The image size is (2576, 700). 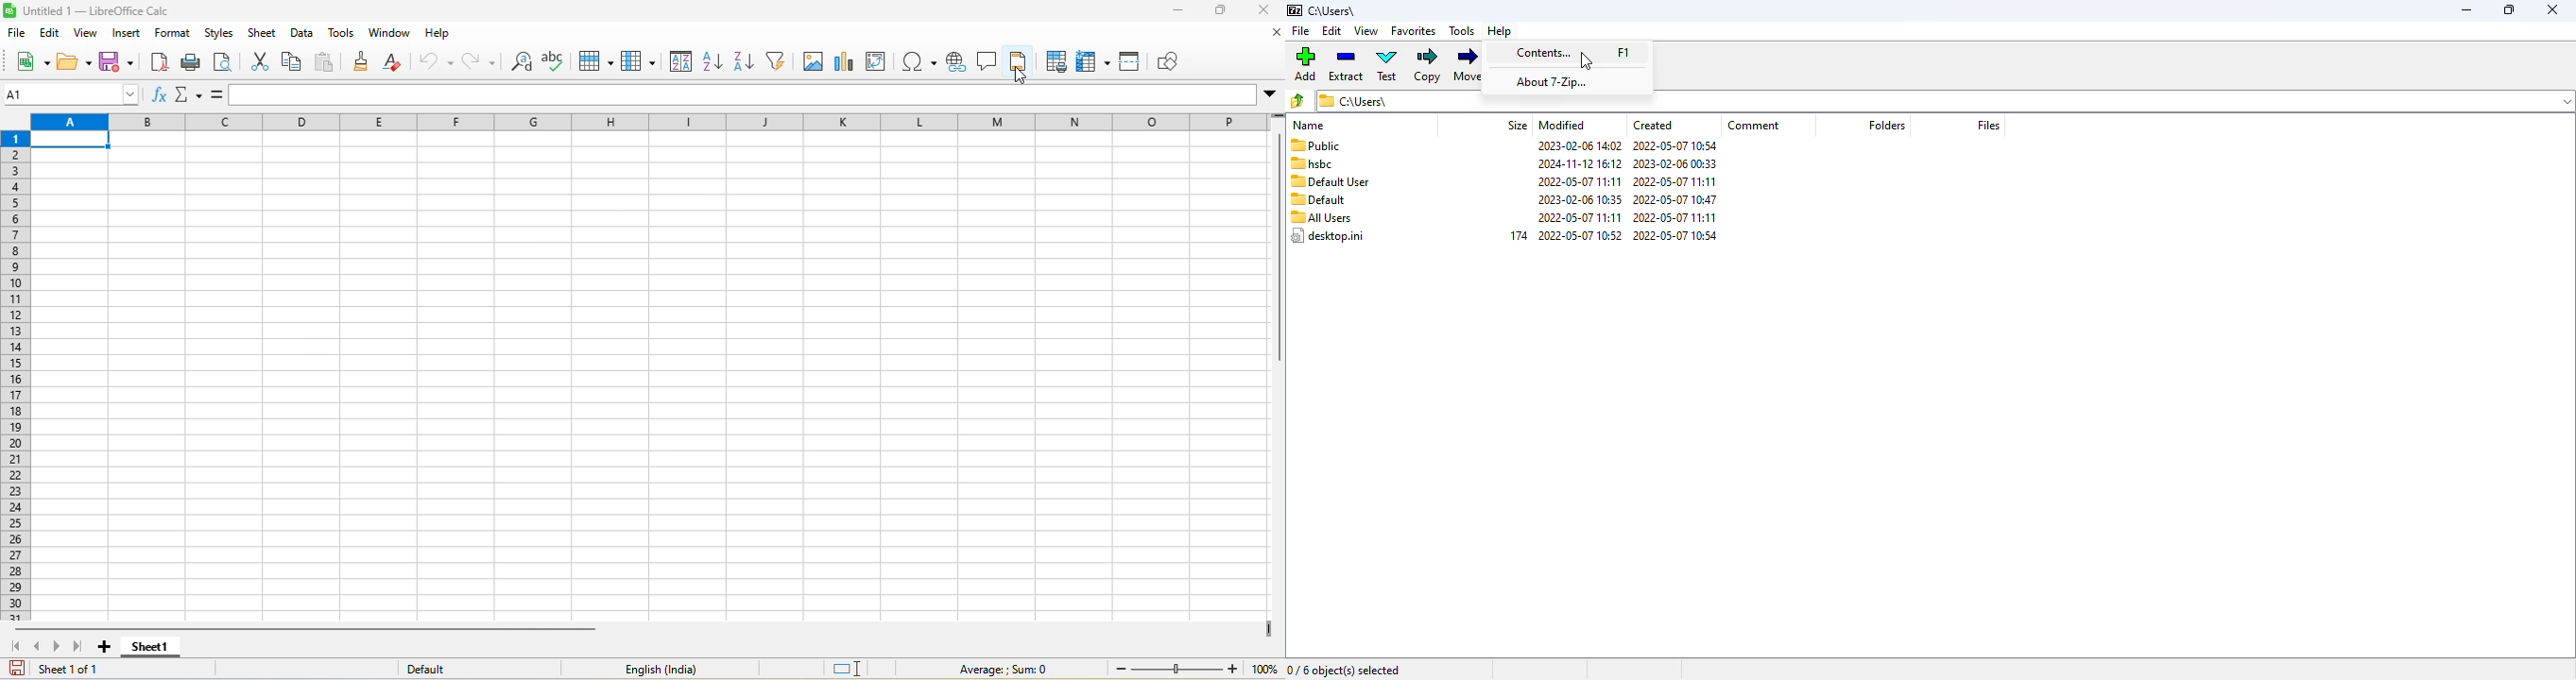 What do you see at coordinates (778, 60) in the screenshot?
I see `auto filter` at bounding box center [778, 60].